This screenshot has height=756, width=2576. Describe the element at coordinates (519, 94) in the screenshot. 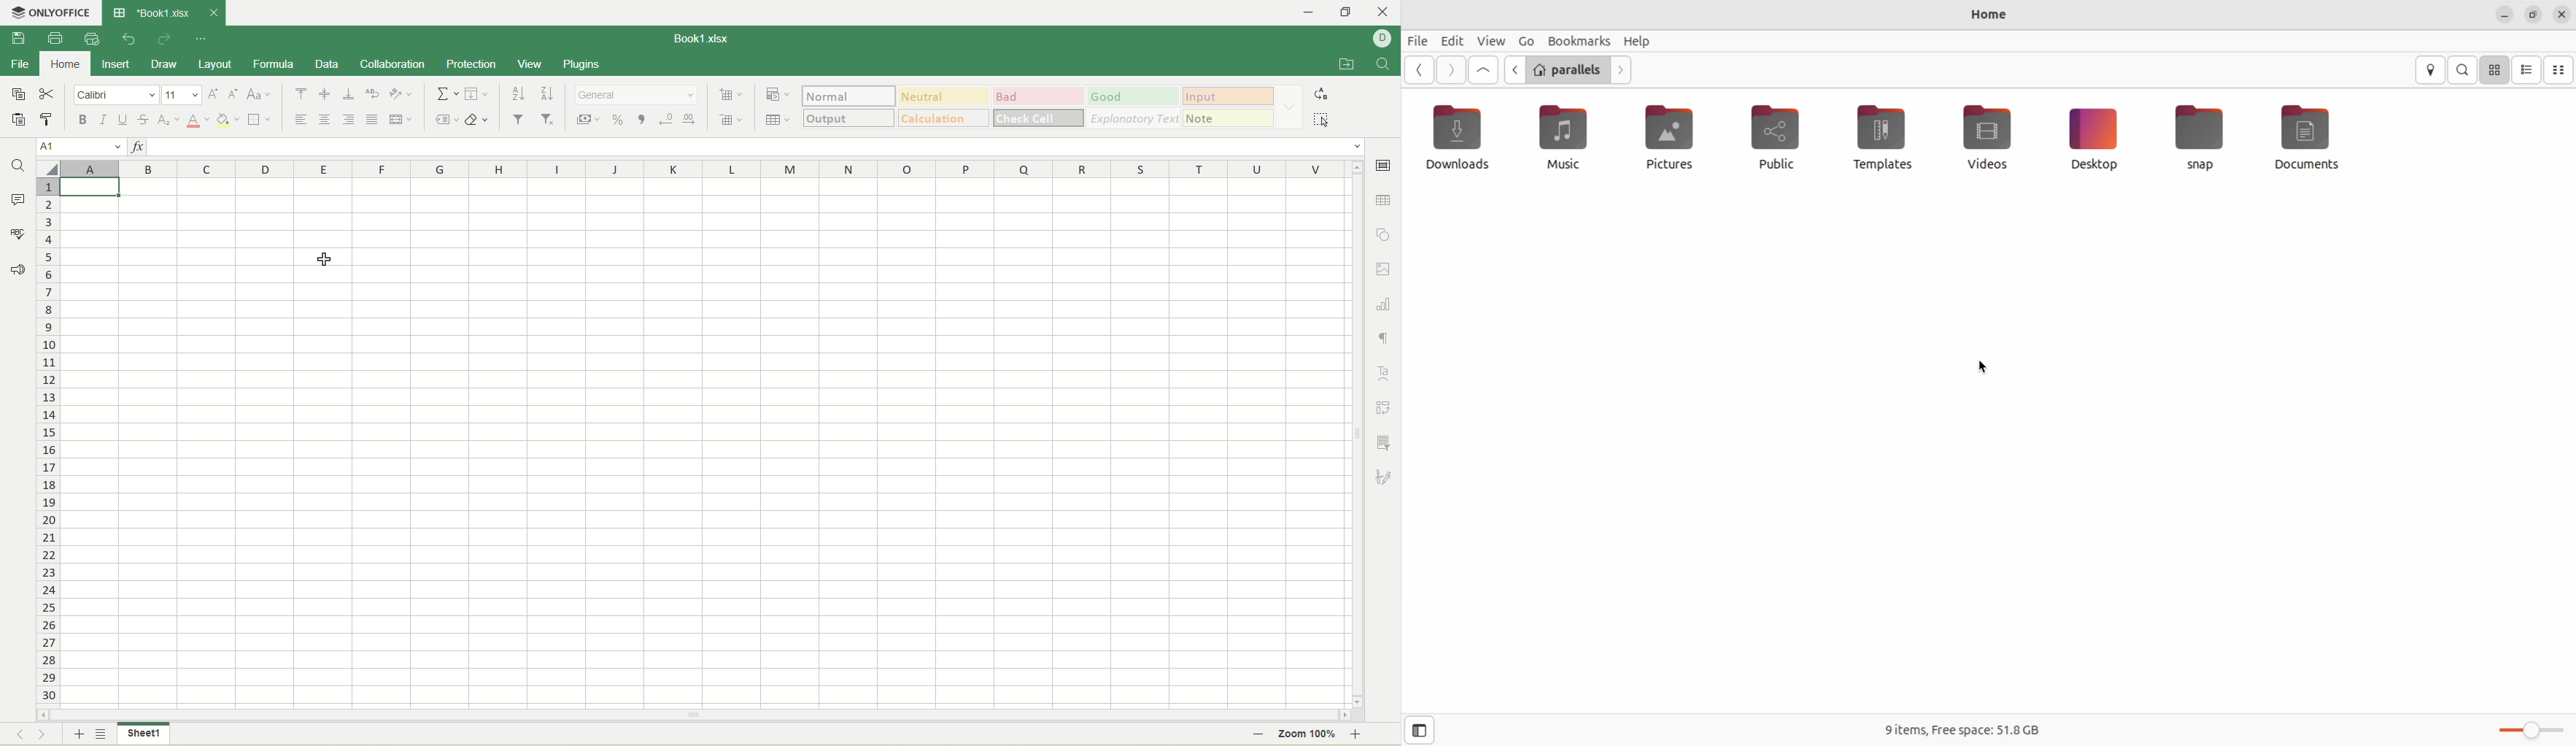

I see `sort ascending` at that location.